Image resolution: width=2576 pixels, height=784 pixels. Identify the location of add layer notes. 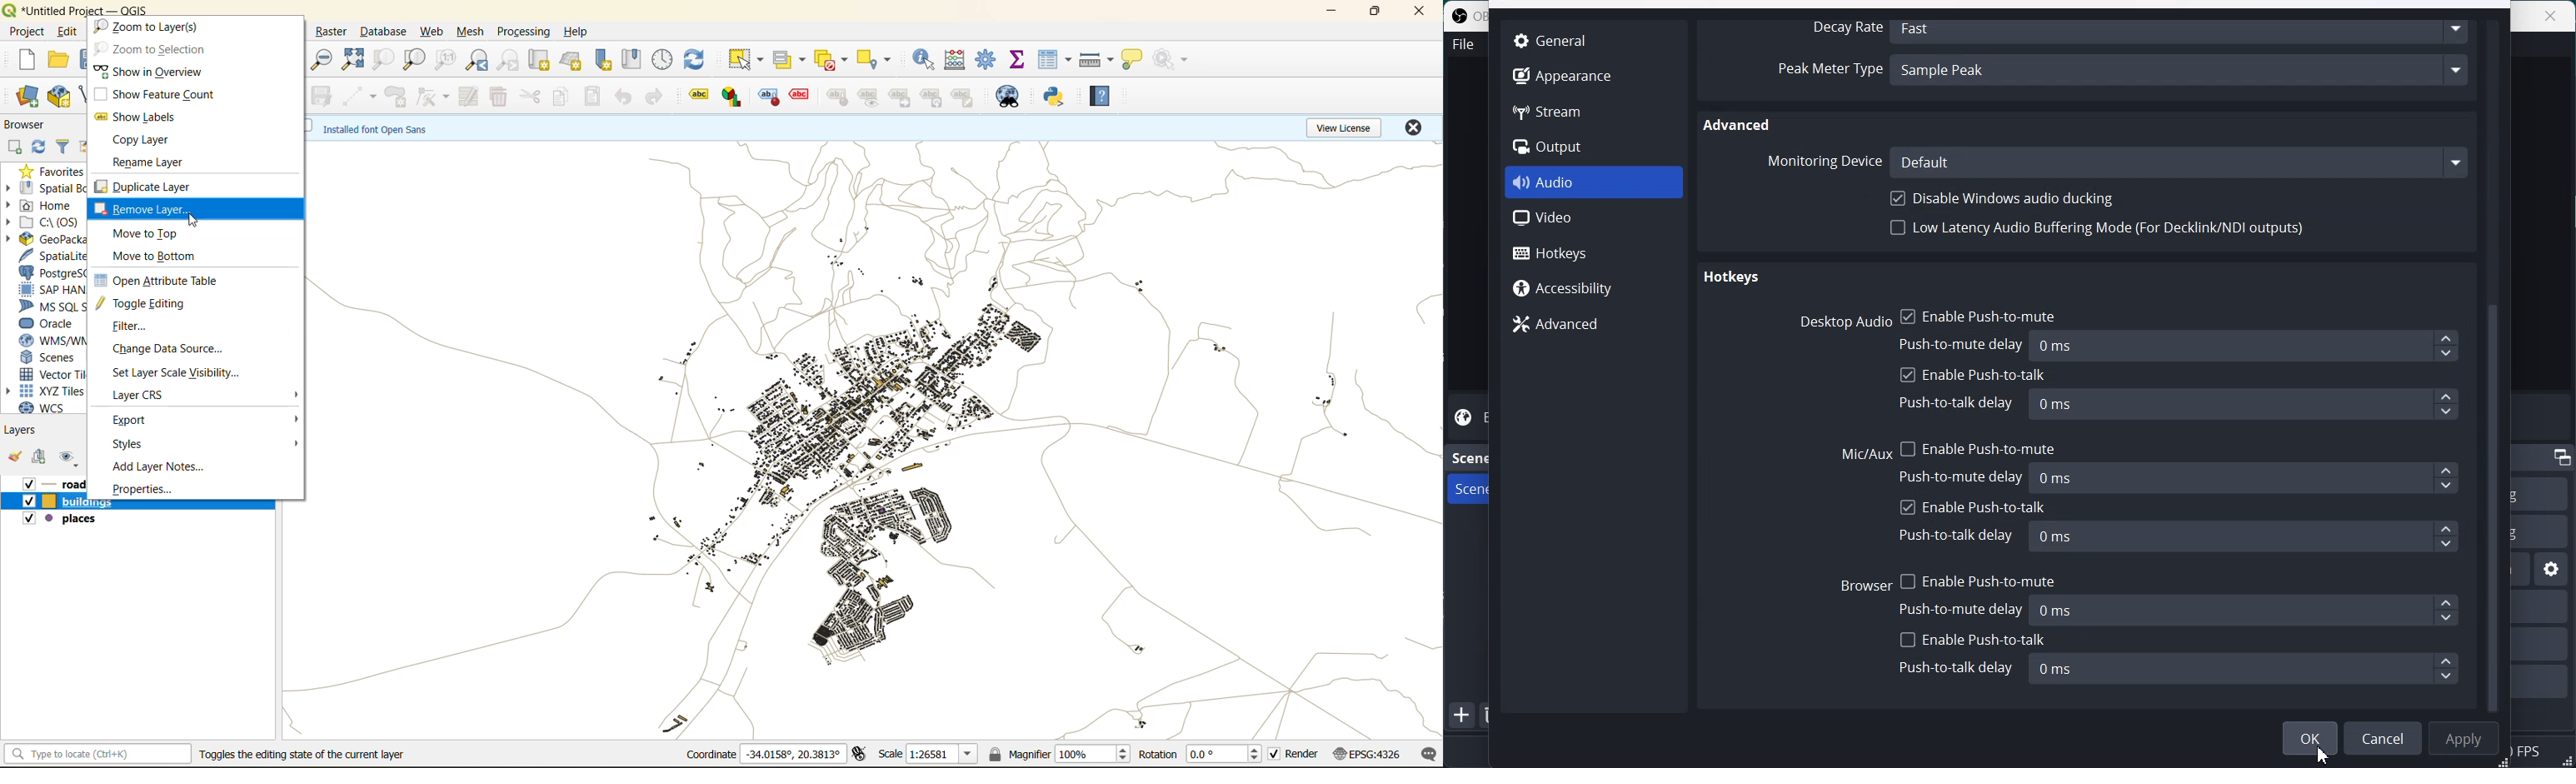
(163, 467).